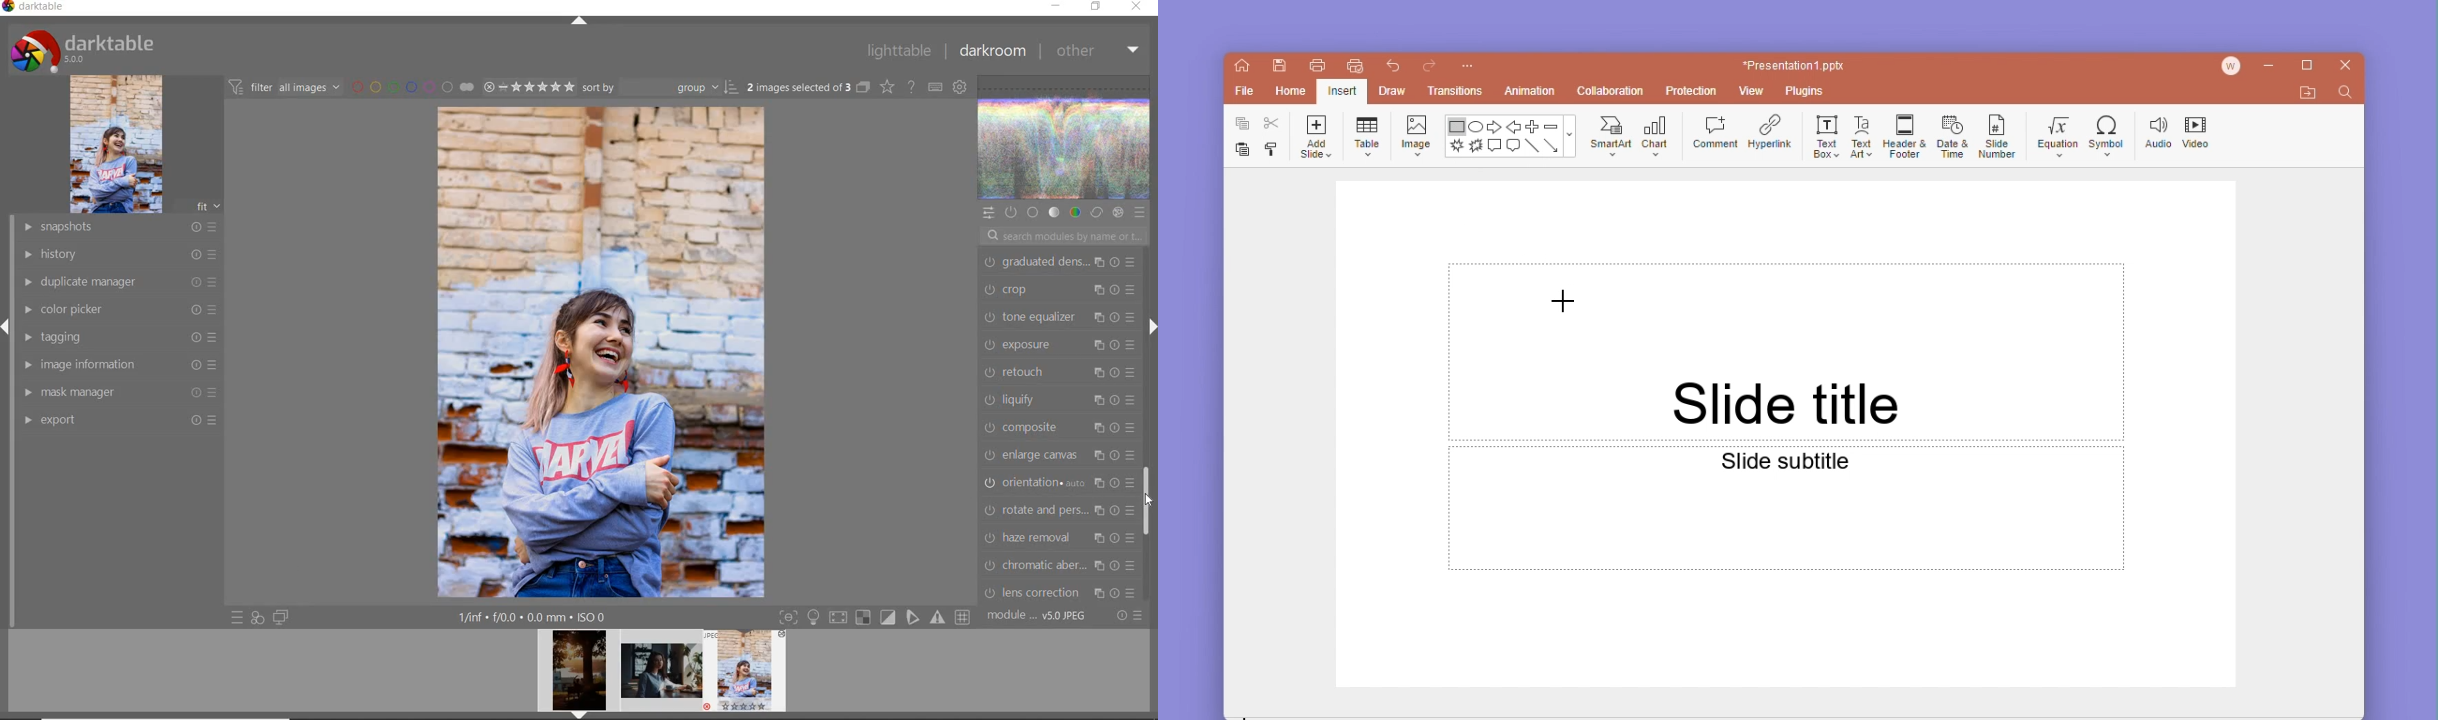  I want to click on paste, so click(1237, 151).